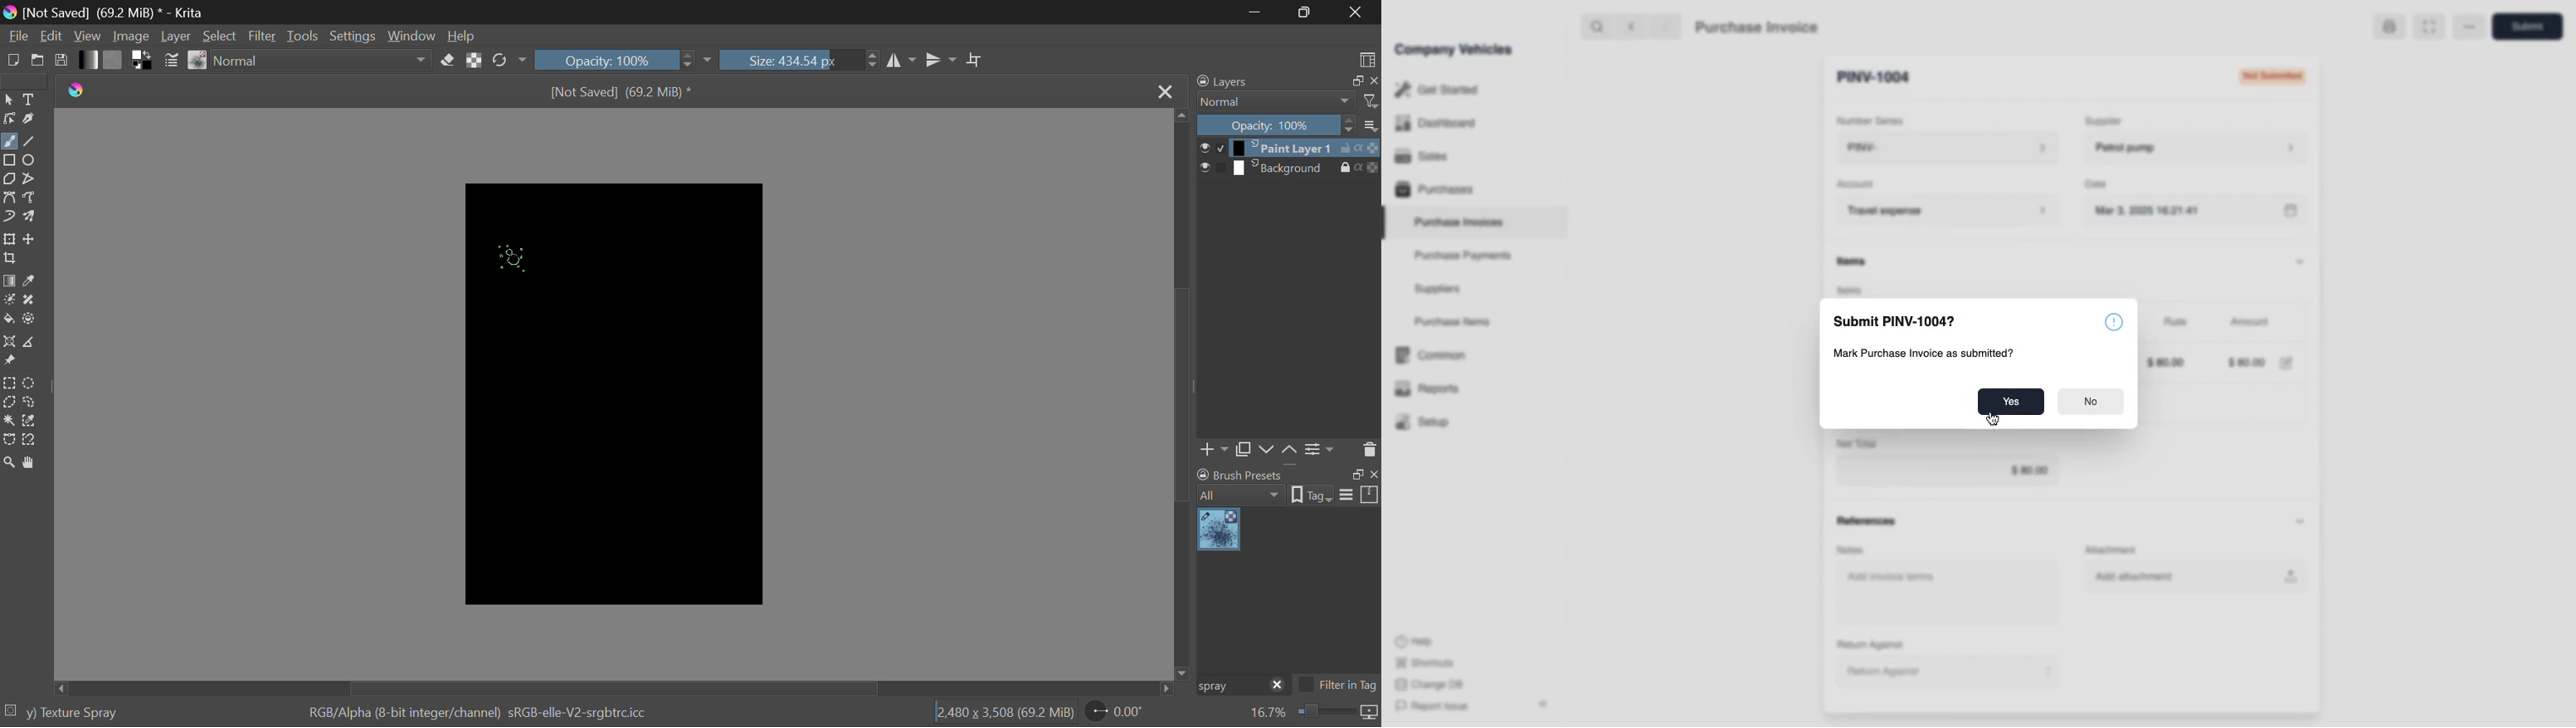 This screenshot has height=728, width=2576. What do you see at coordinates (1165, 93) in the screenshot?
I see `Close` at bounding box center [1165, 93].